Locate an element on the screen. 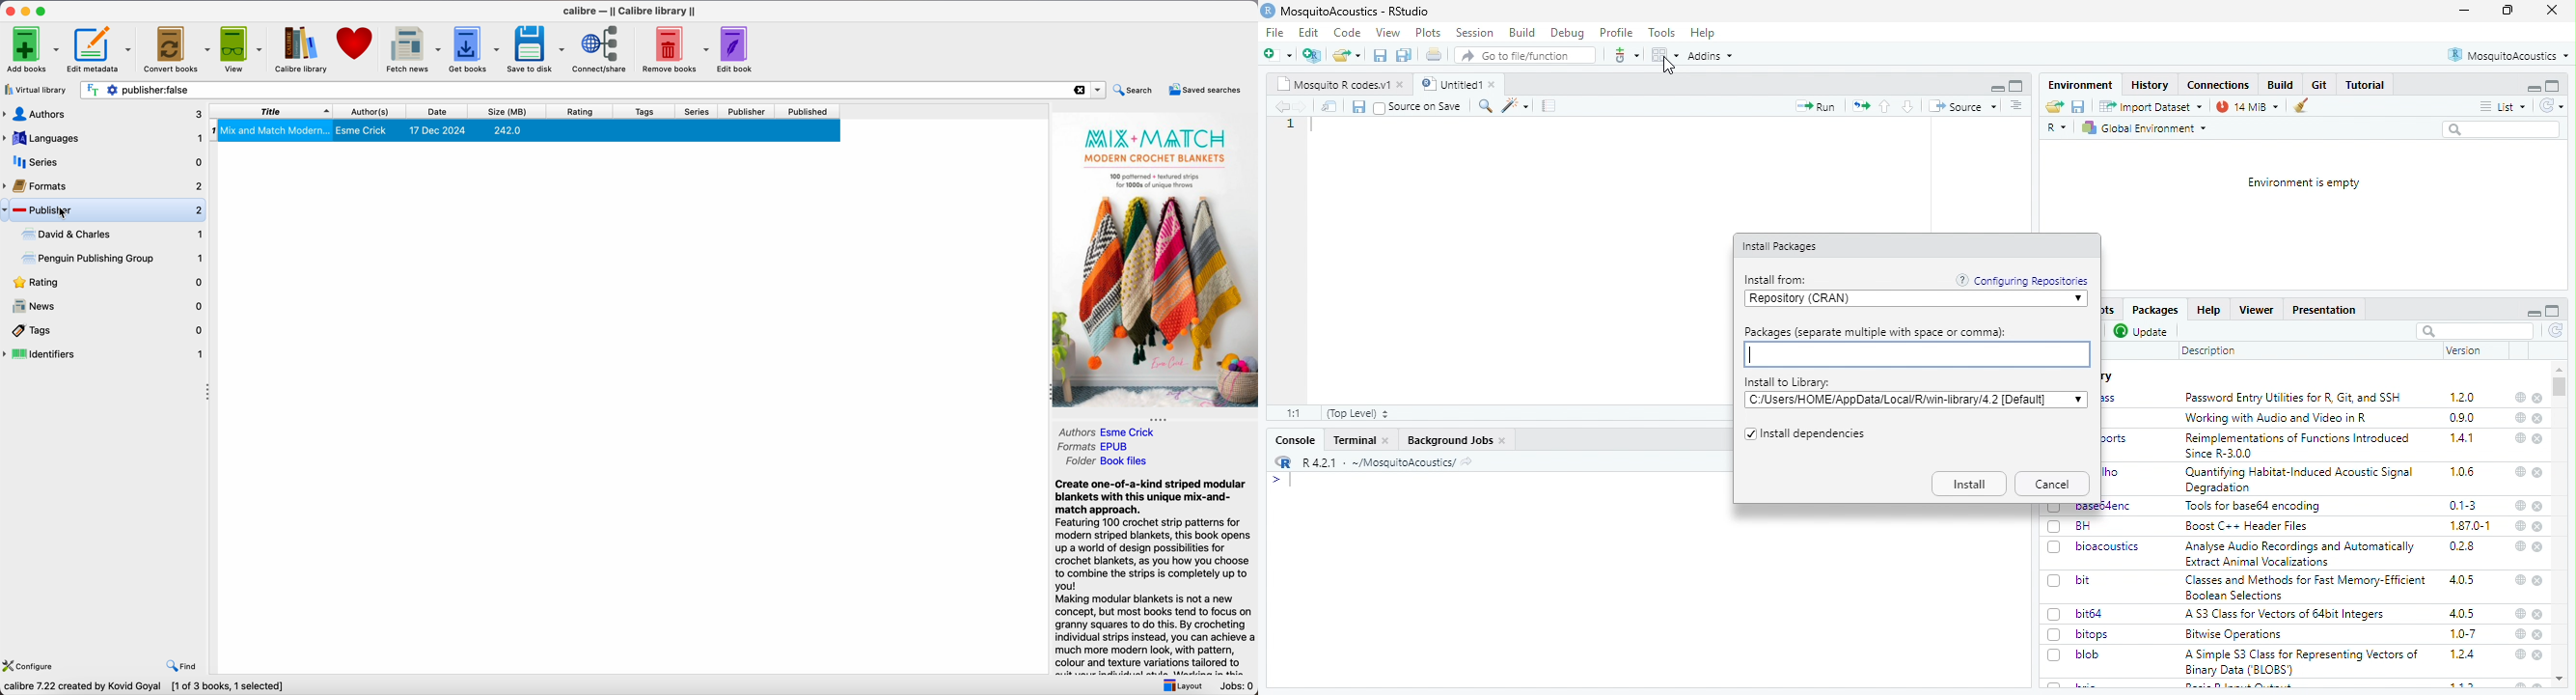 Image resolution: width=2576 pixels, height=700 pixels. update is located at coordinates (2143, 332).